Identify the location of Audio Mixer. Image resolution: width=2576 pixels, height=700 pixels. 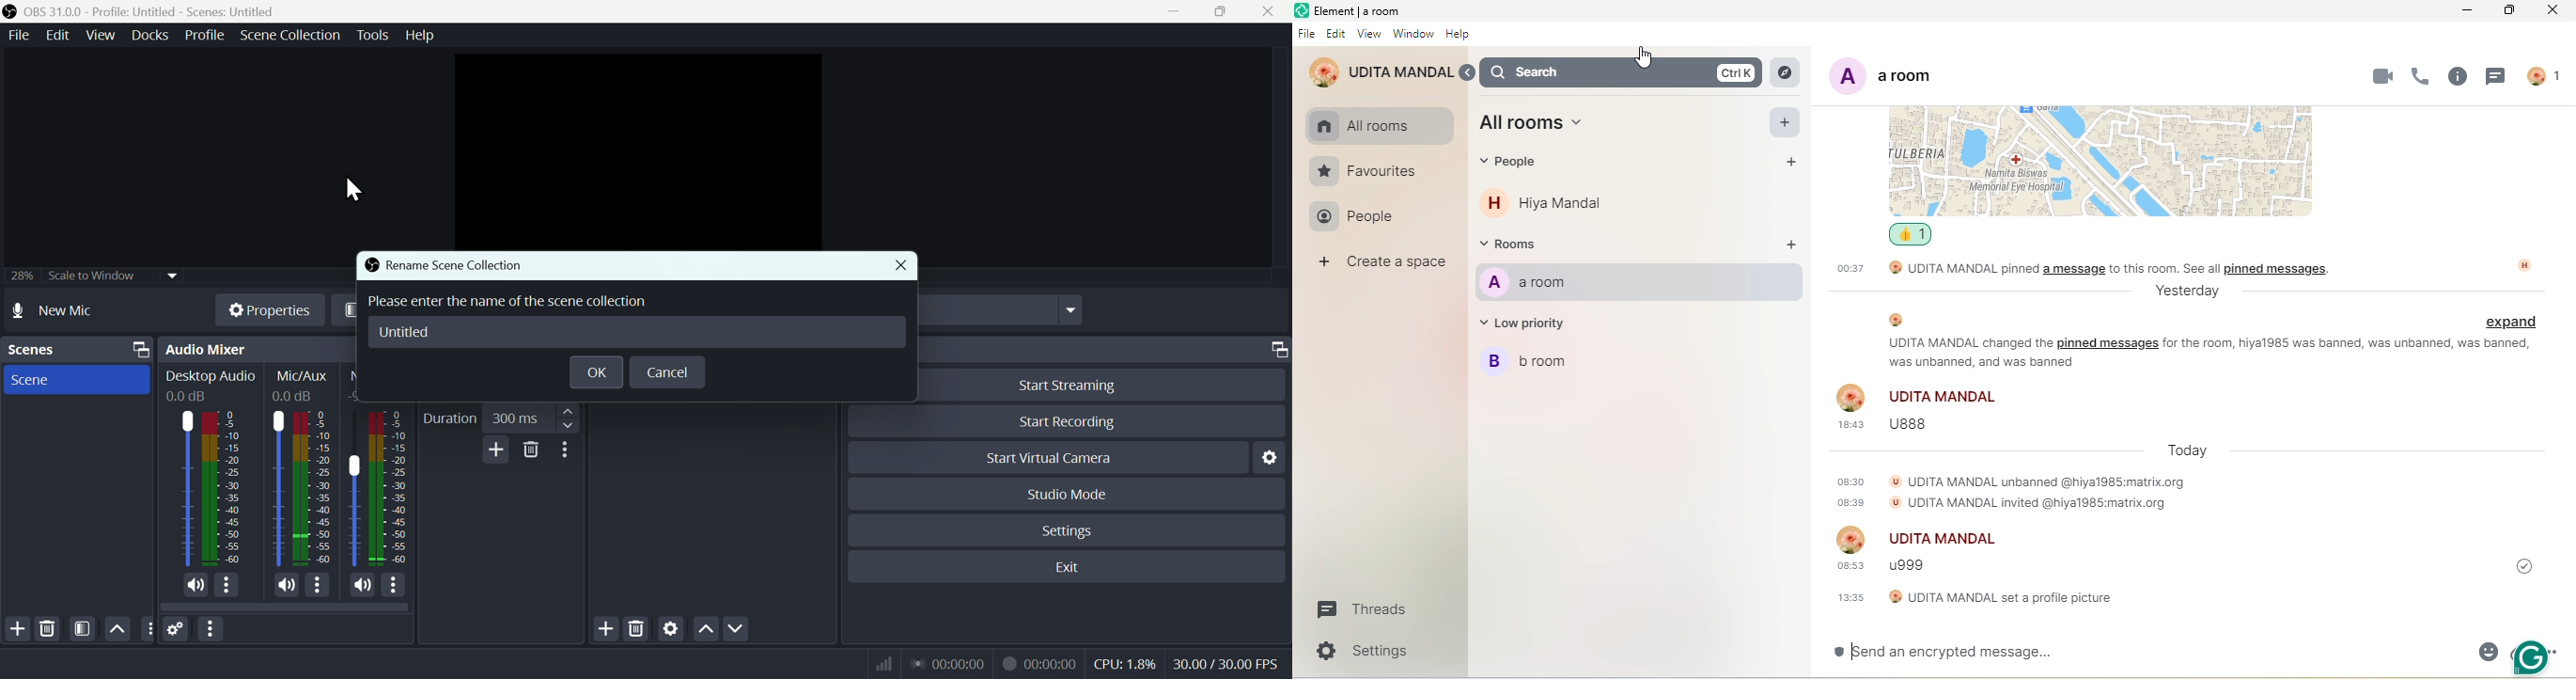
(250, 349).